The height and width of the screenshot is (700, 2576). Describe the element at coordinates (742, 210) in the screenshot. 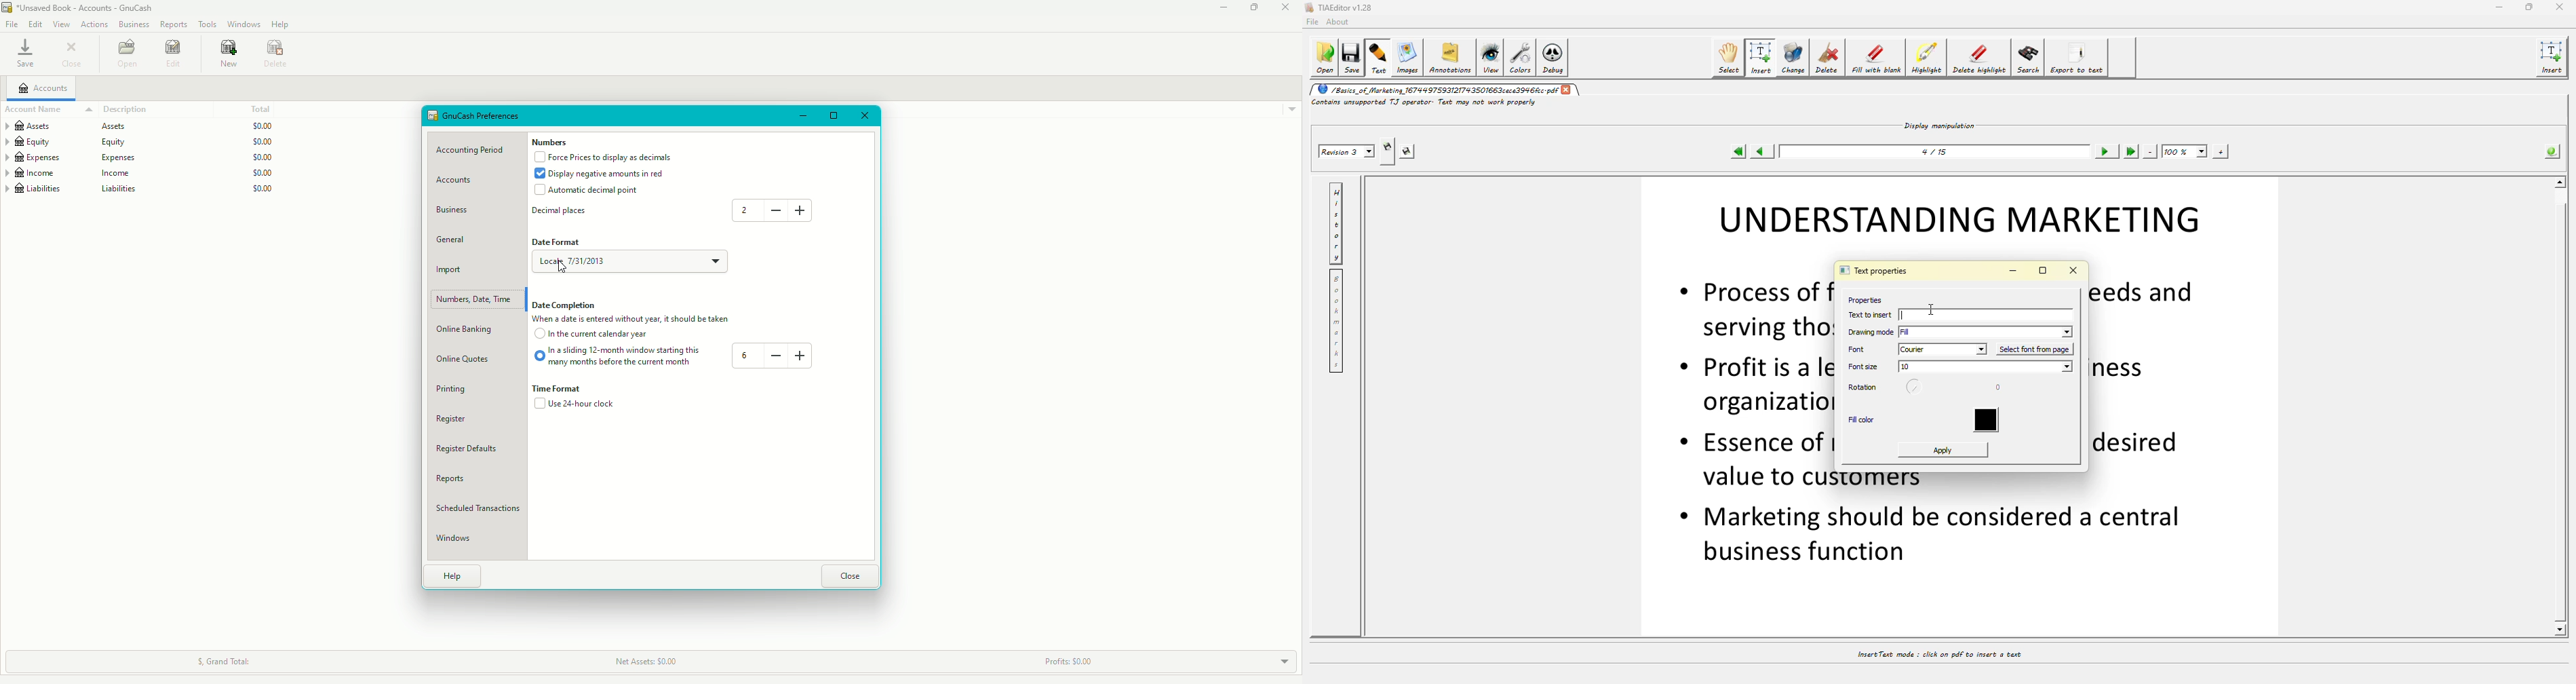

I see `2` at that location.